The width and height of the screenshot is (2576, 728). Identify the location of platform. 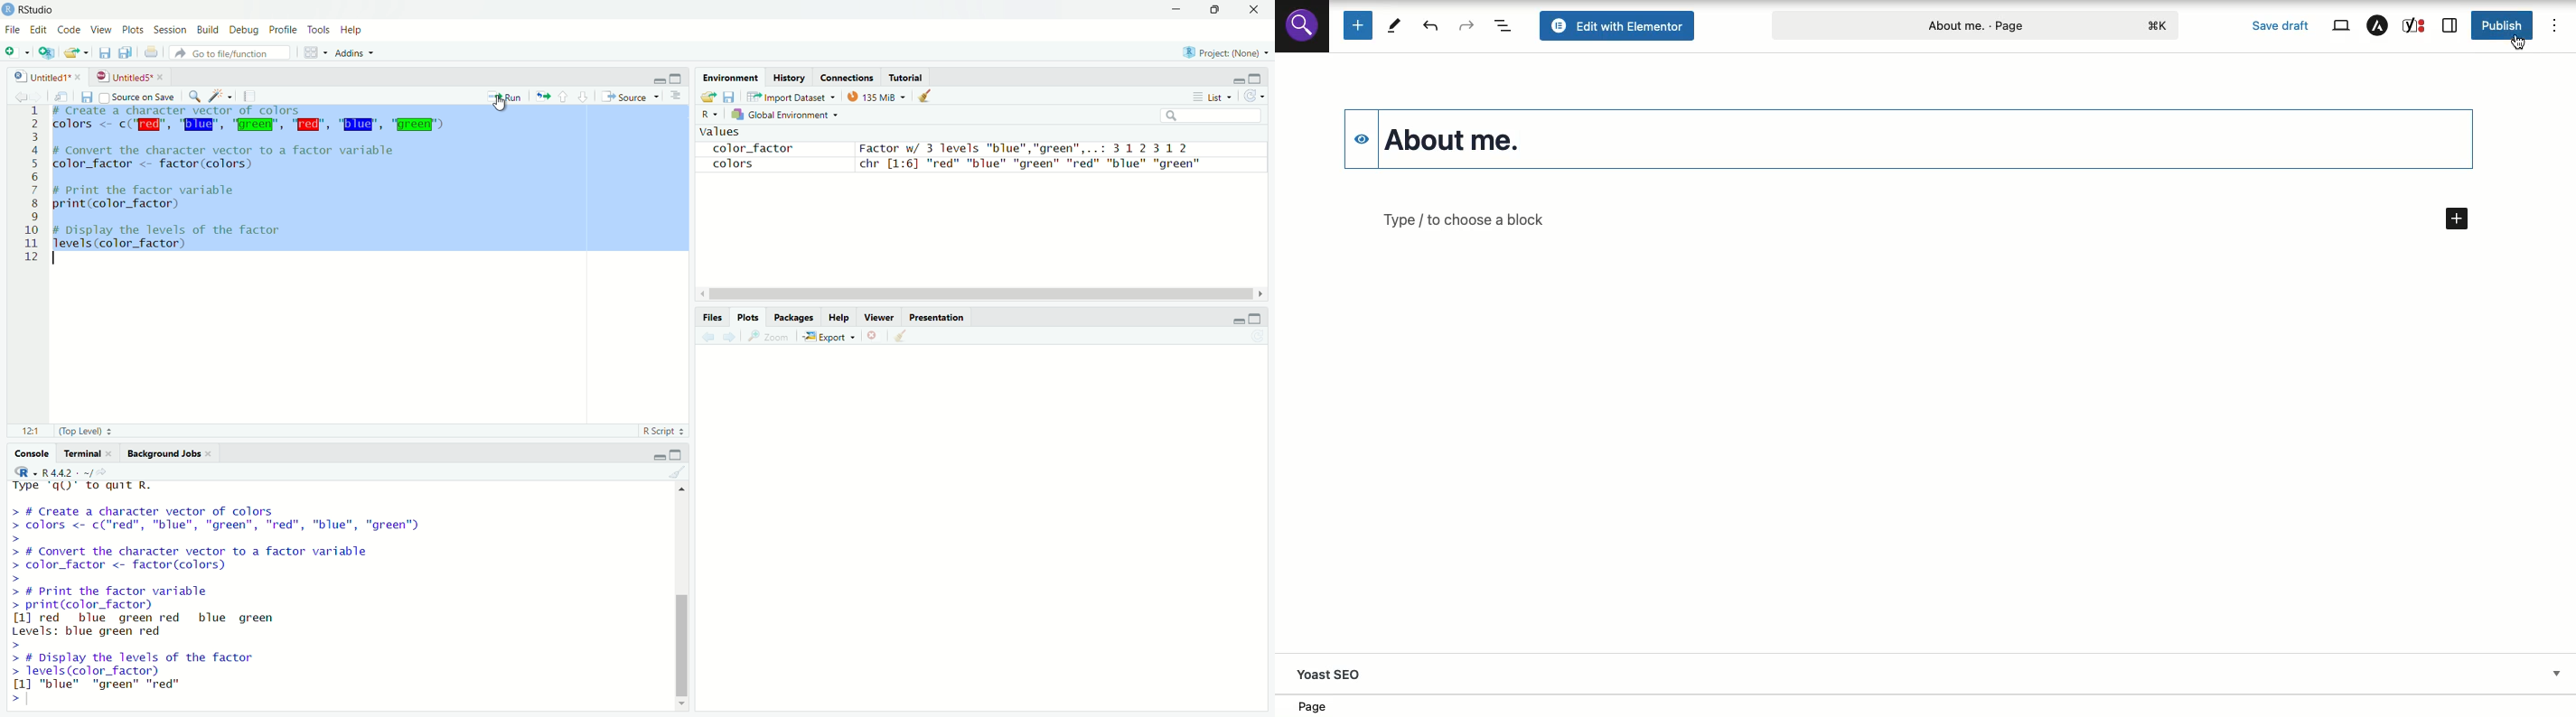
(141, 487).